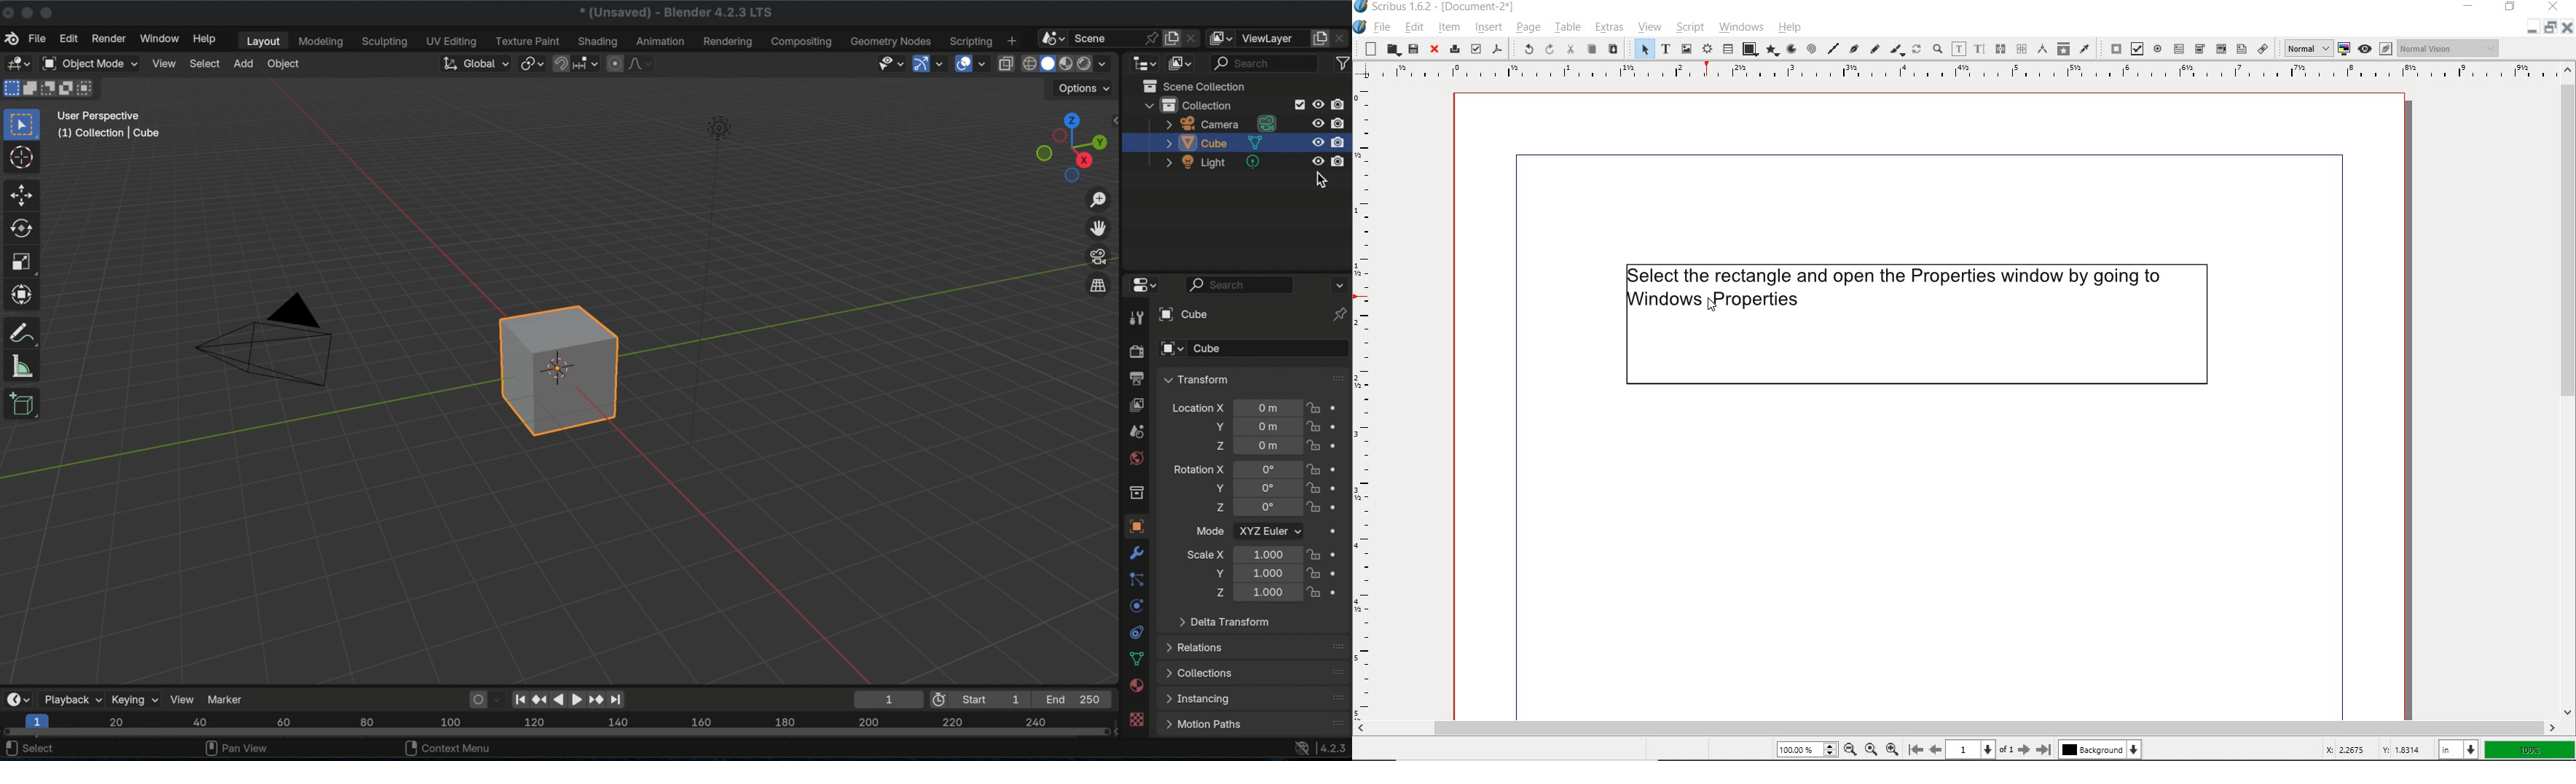  What do you see at coordinates (1897, 50) in the screenshot?
I see `calligraphic line` at bounding box center [1897, 50].